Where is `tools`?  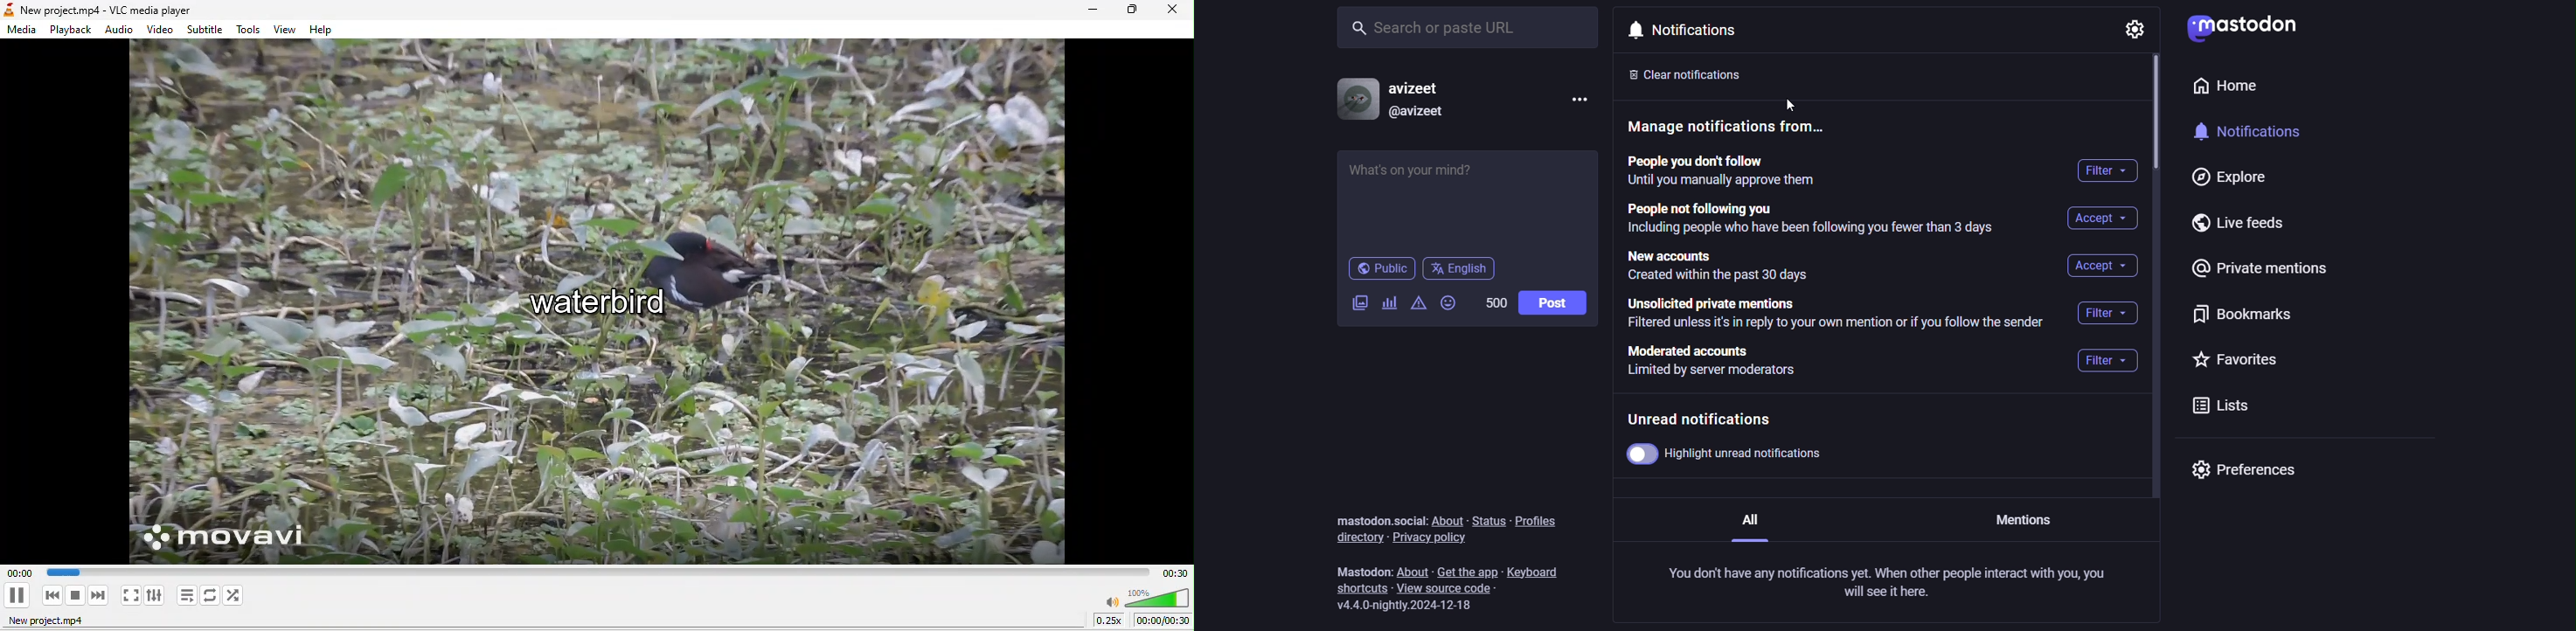 tools is located at coordinates (251, 30).